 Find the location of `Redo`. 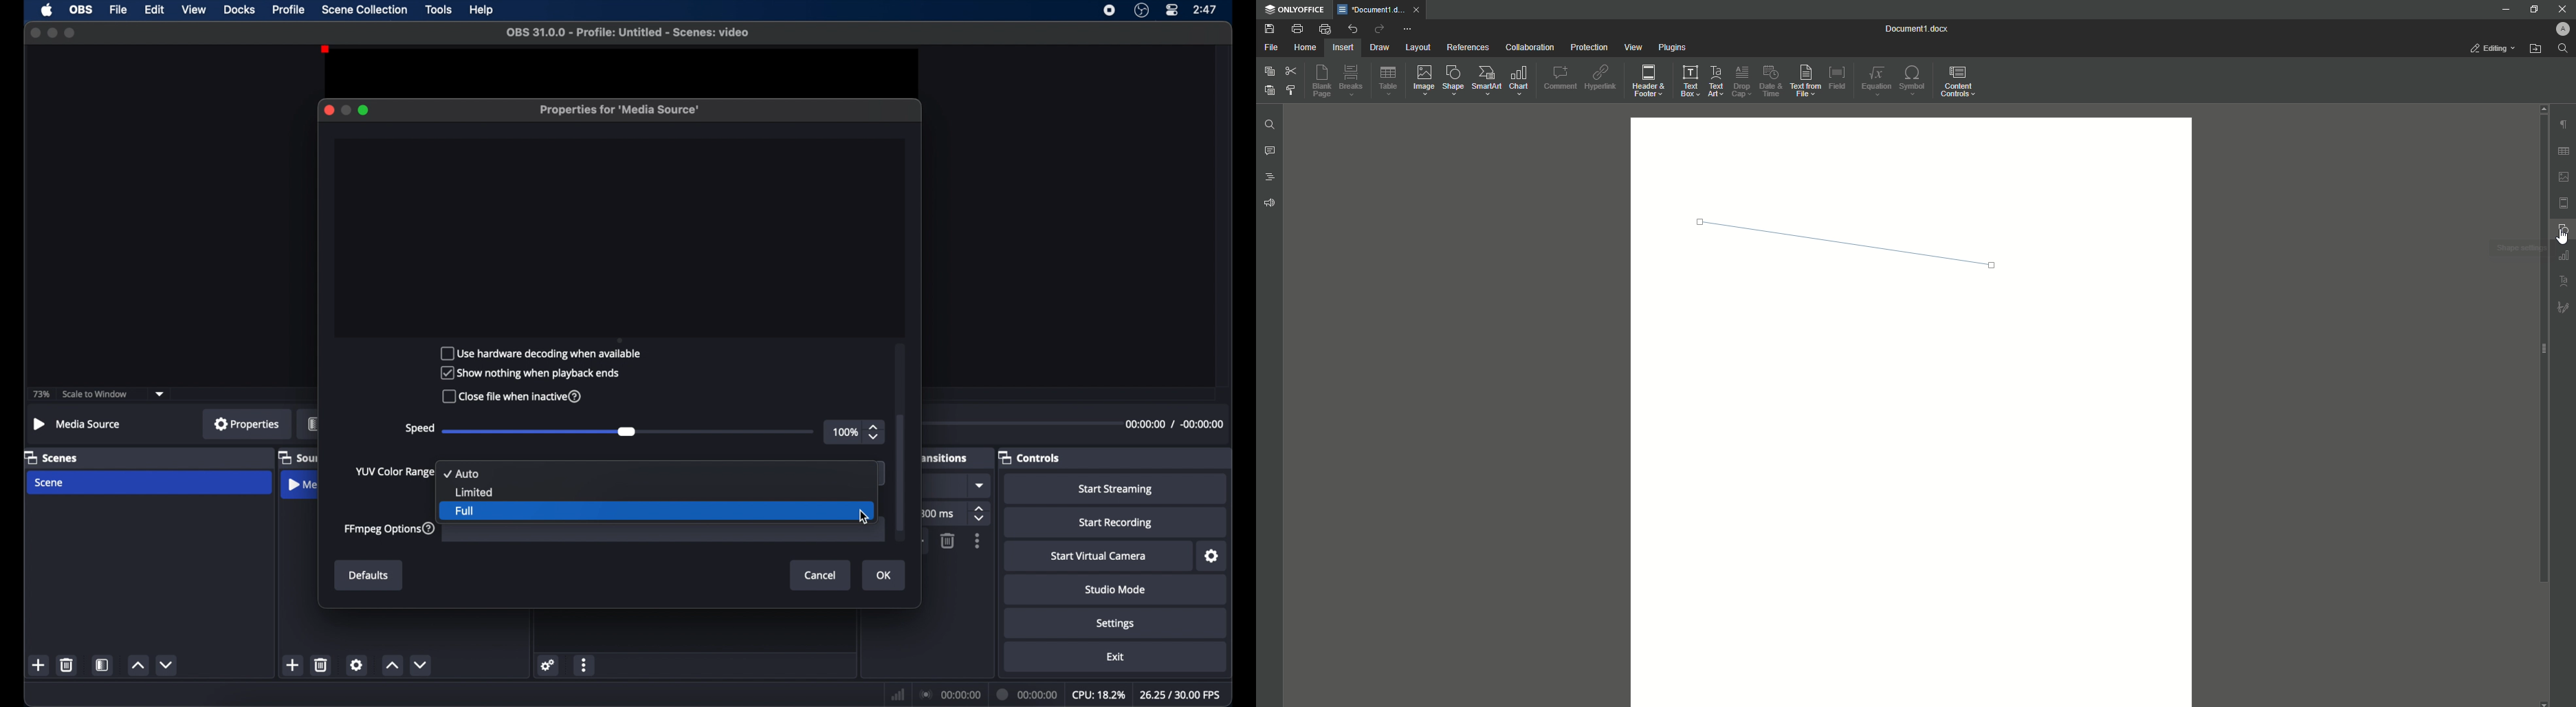

Redo is located at coordinates (1378, 30).